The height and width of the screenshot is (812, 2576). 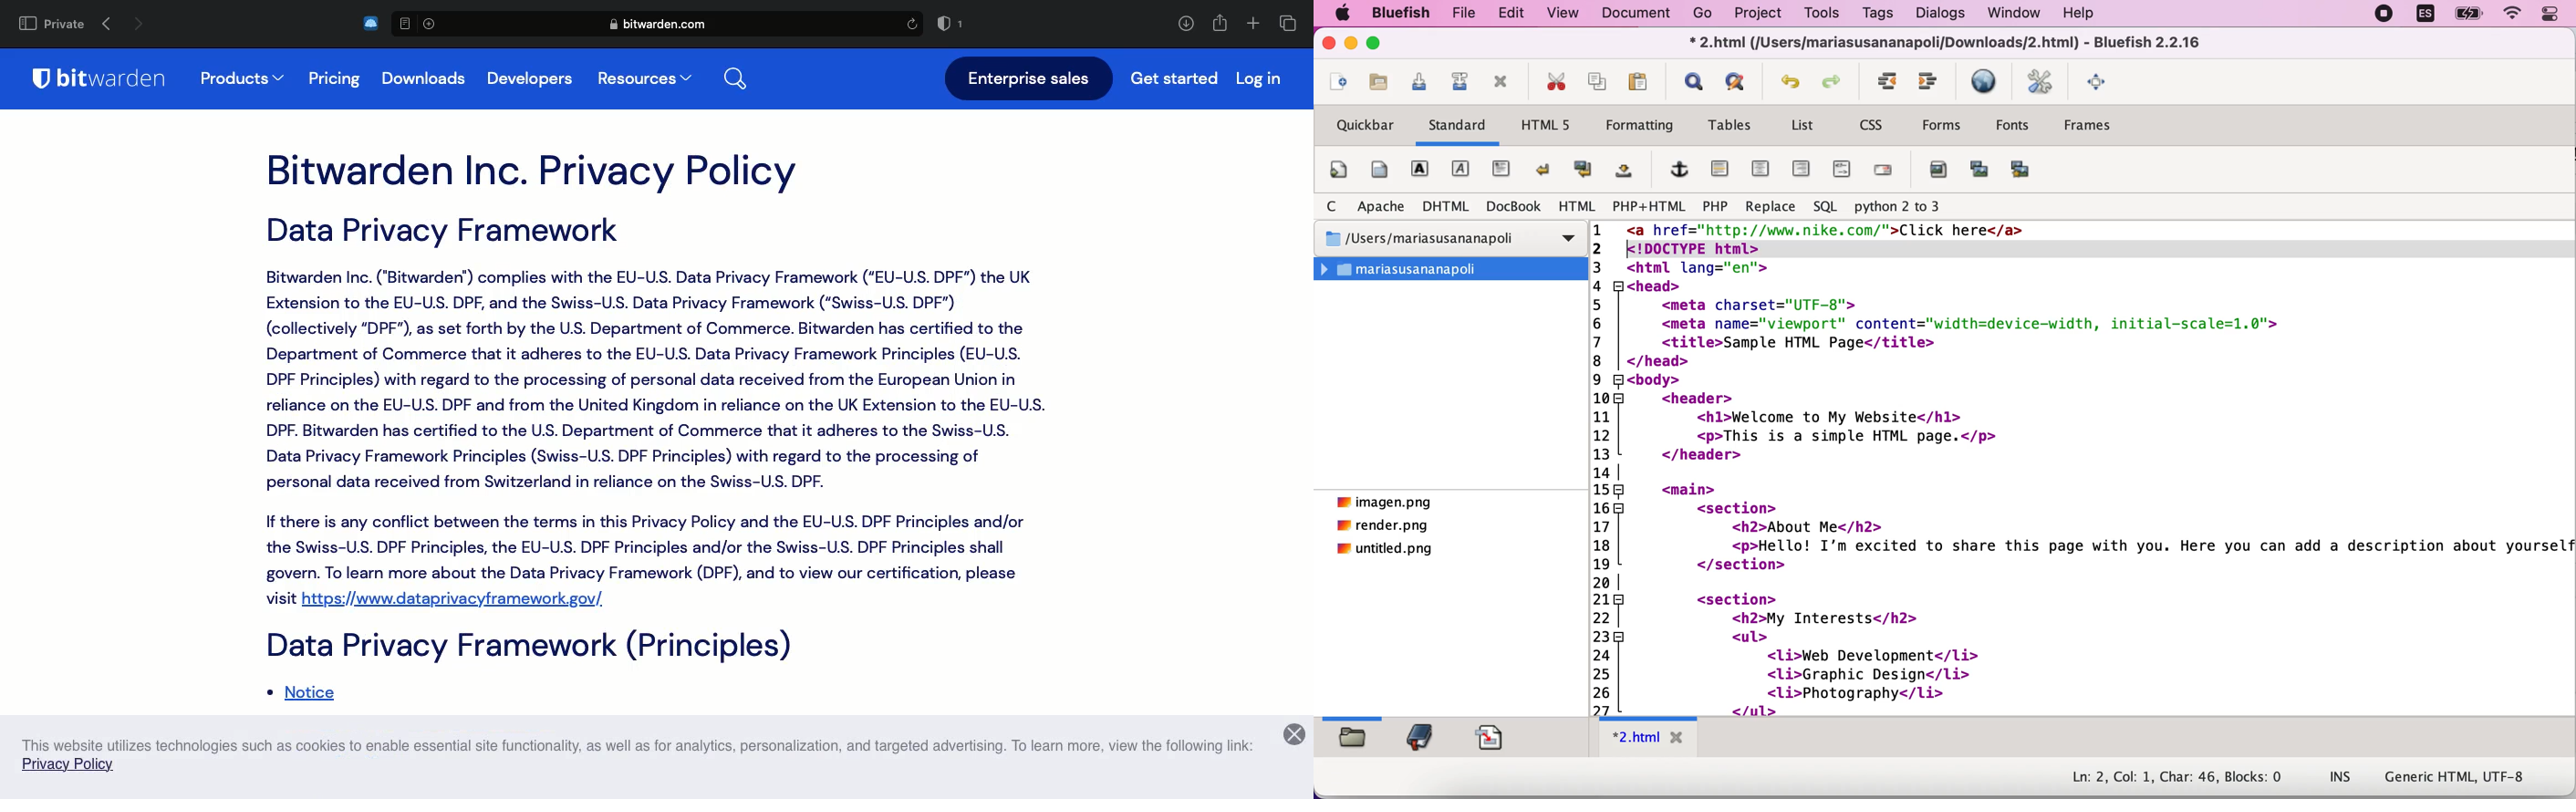 What do you see at coordinates (1328, 45) in the screenshot?
I see `close` at bounding box center [1328, 45].